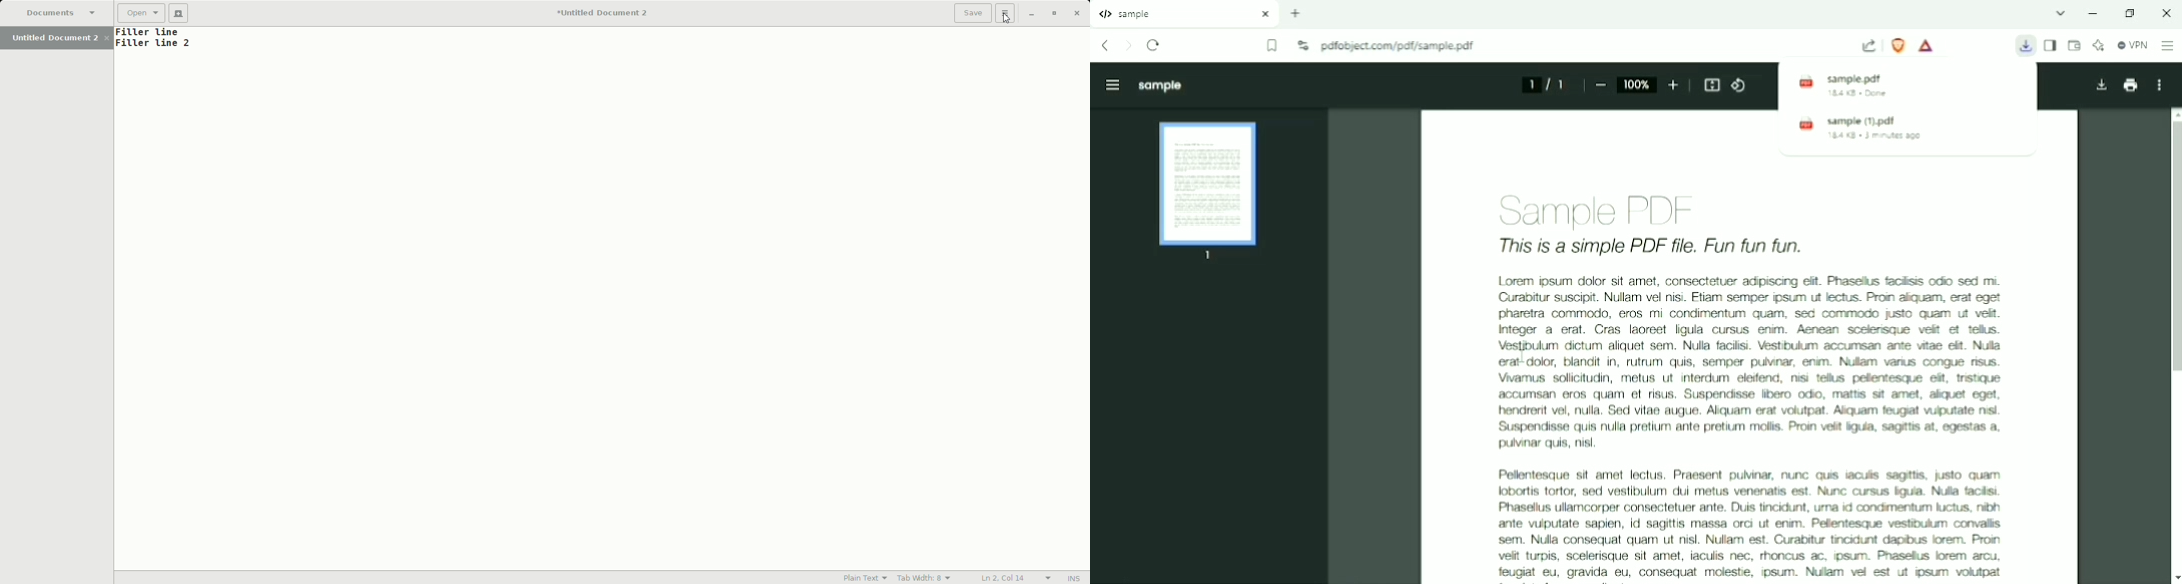 Image resolution: width=2184 pixels, height=588 pixels. Describe the element at coordinates (1302, 46) in the screenshot. I see `View site information` at that location.